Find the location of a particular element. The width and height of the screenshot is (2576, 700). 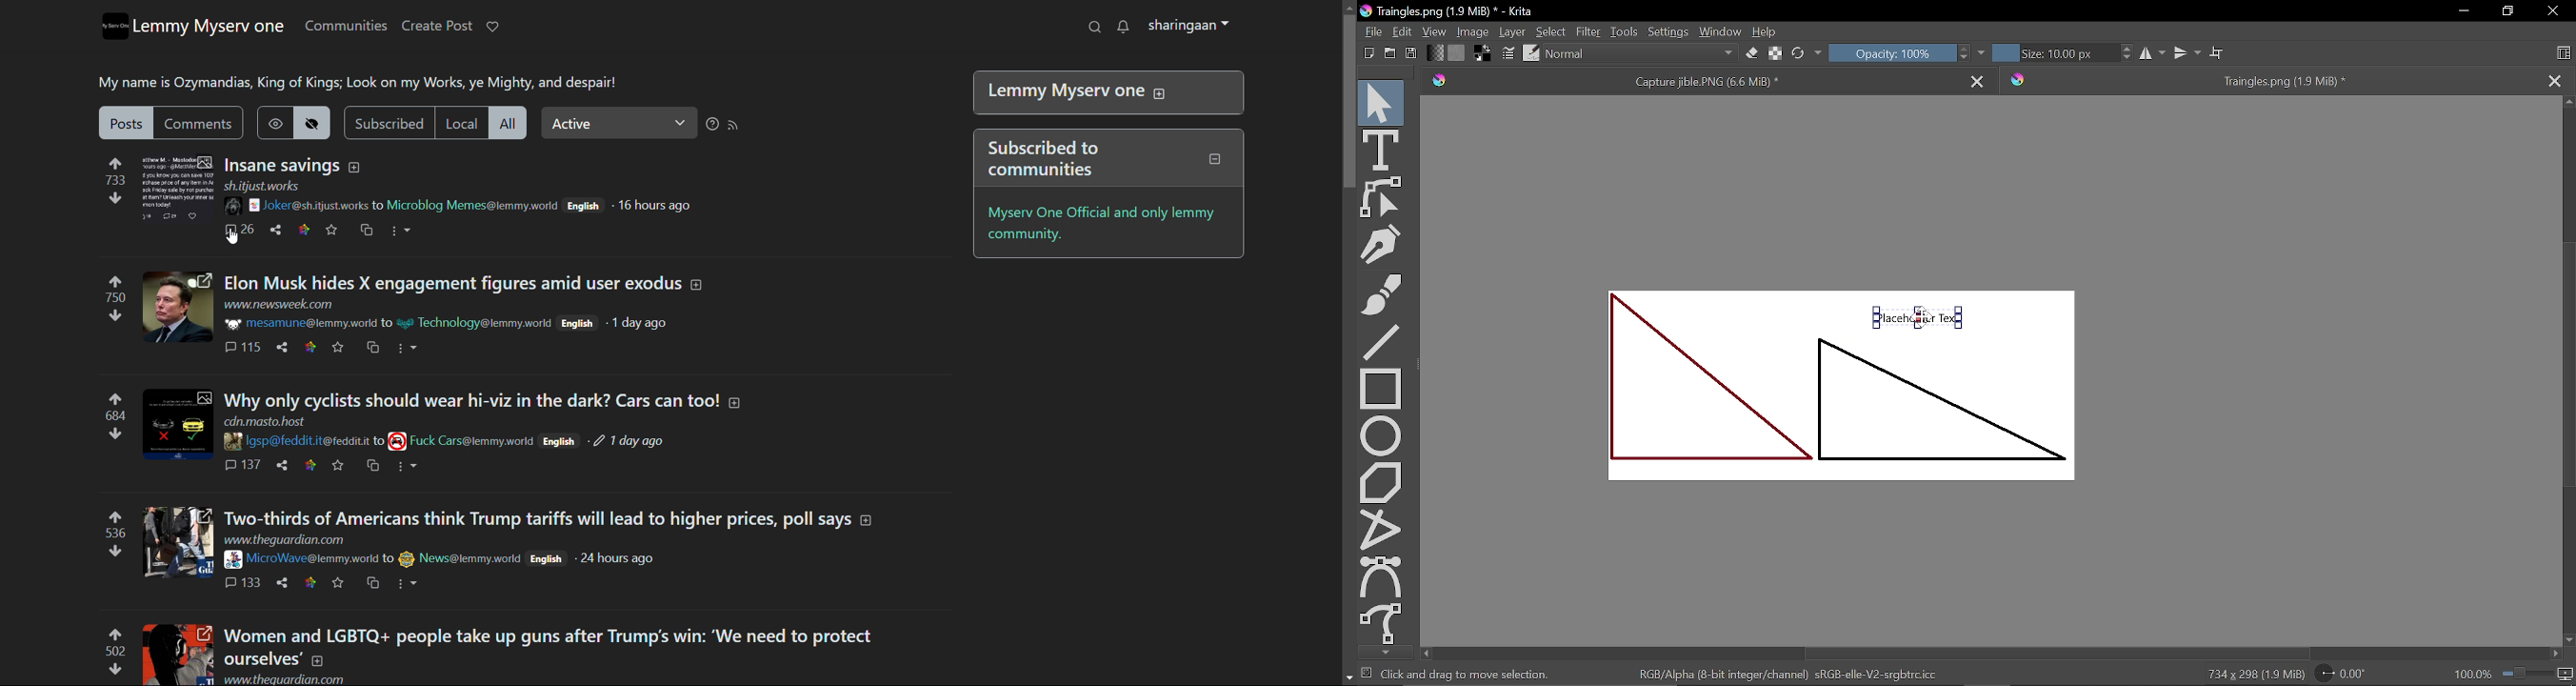

Edit shapes tool is located at coordinates (1384, 199).